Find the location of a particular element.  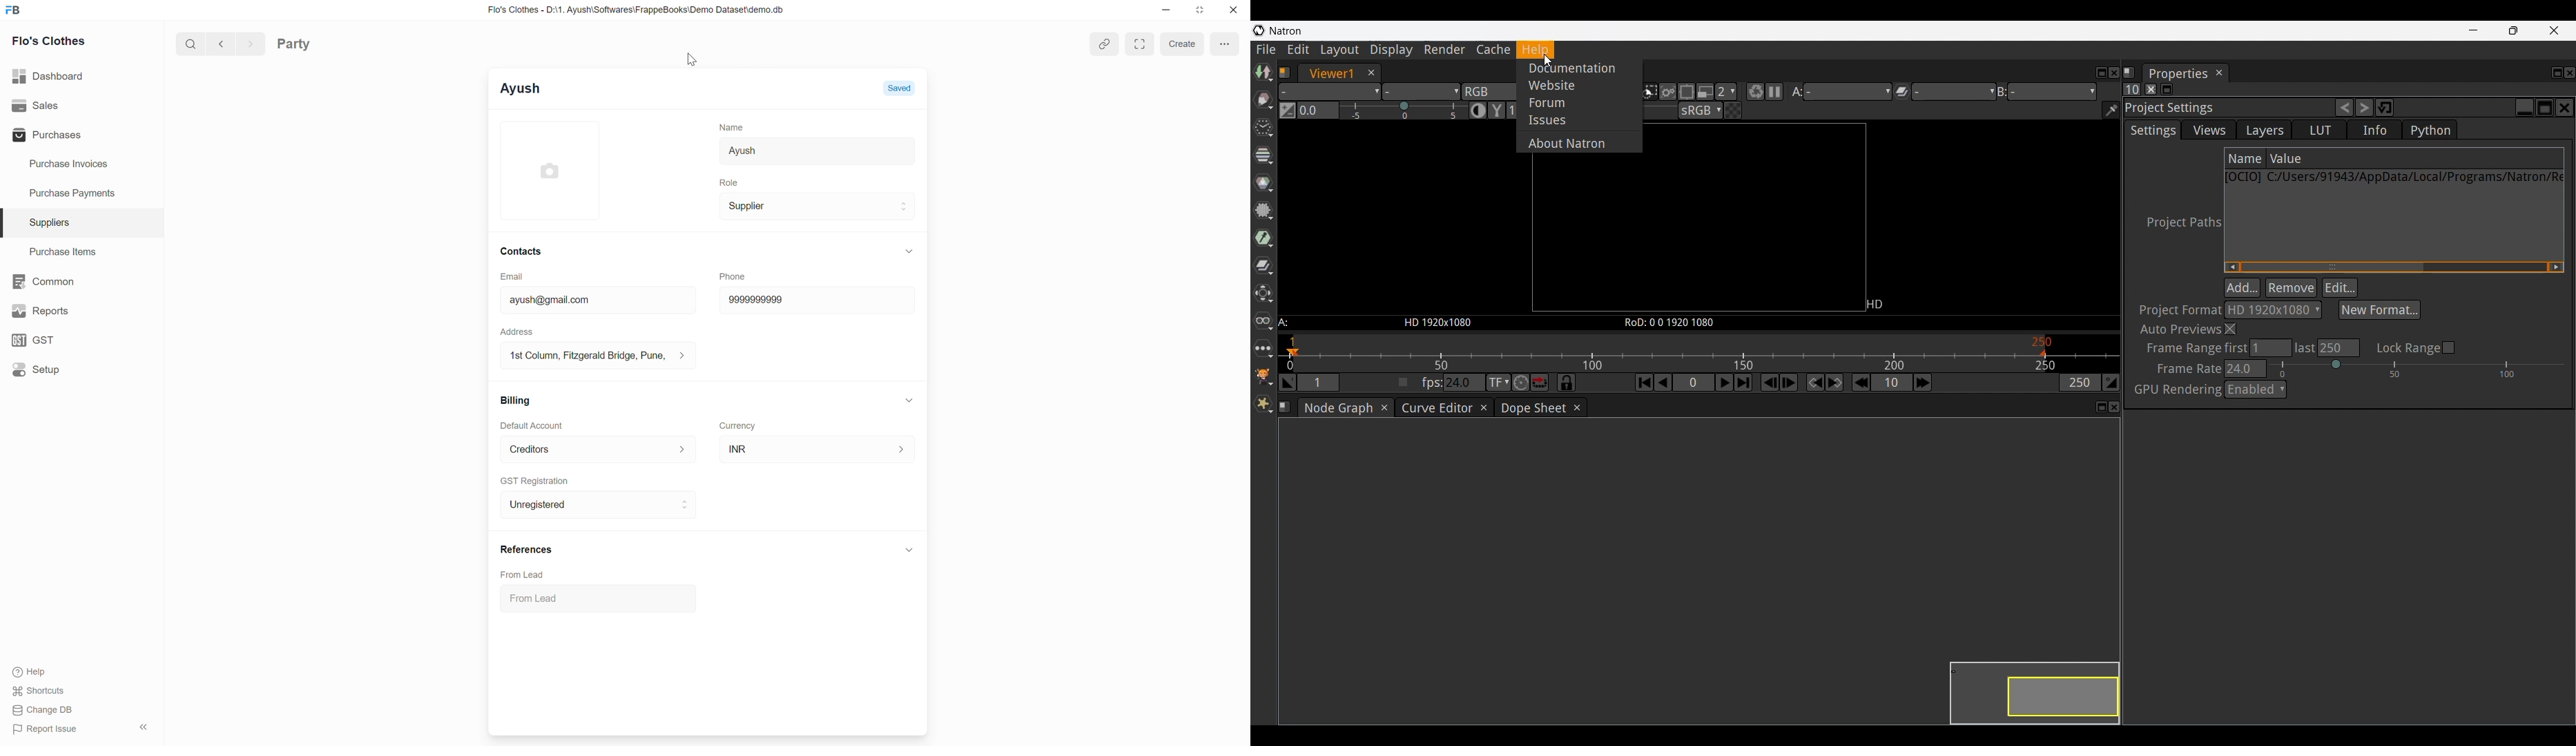

Report Issue is located at coordinates (47, 730).